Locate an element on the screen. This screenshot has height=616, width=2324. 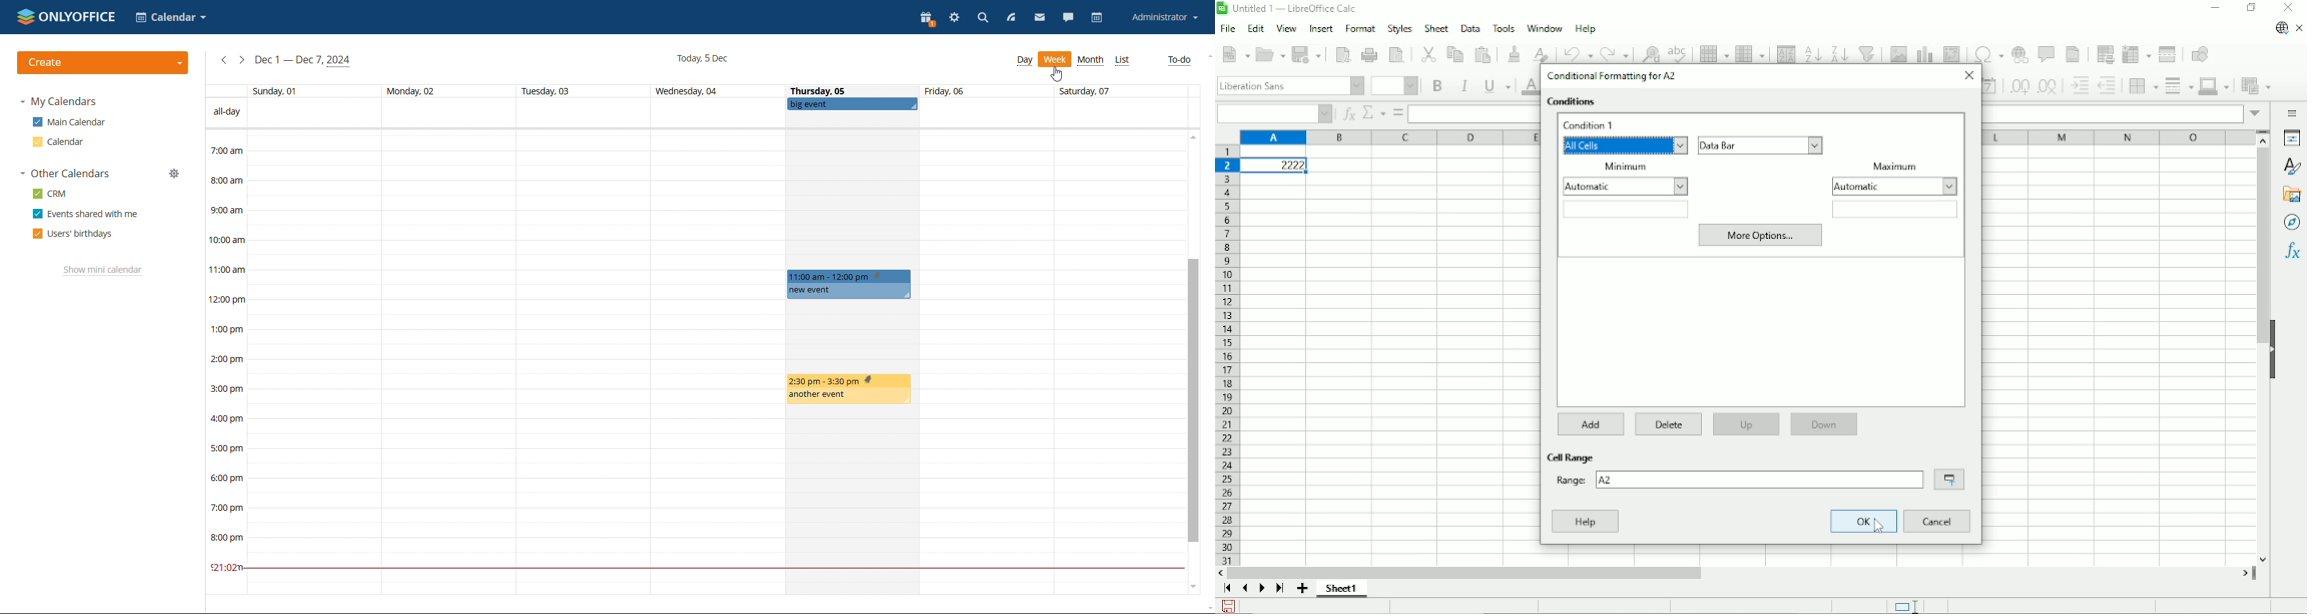
Sheet 1 is located at coordinates (1342, 589).